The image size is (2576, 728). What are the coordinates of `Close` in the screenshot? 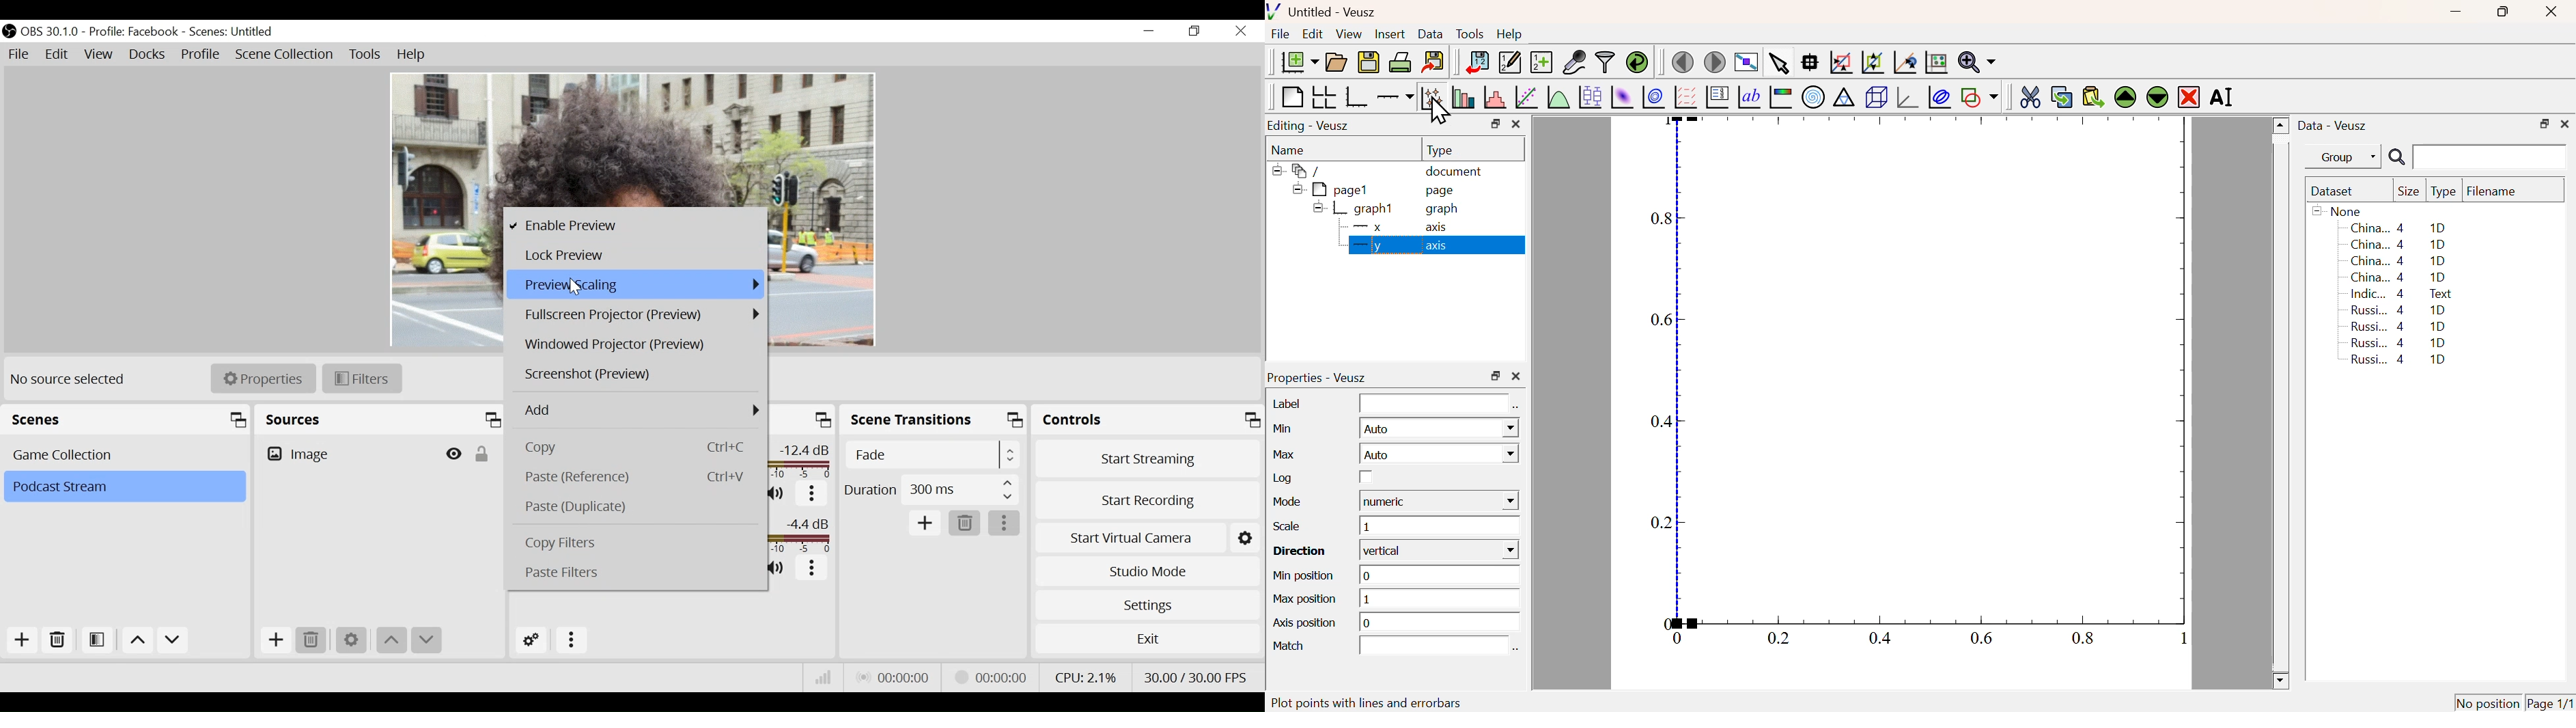 It's located at (1243, 30).